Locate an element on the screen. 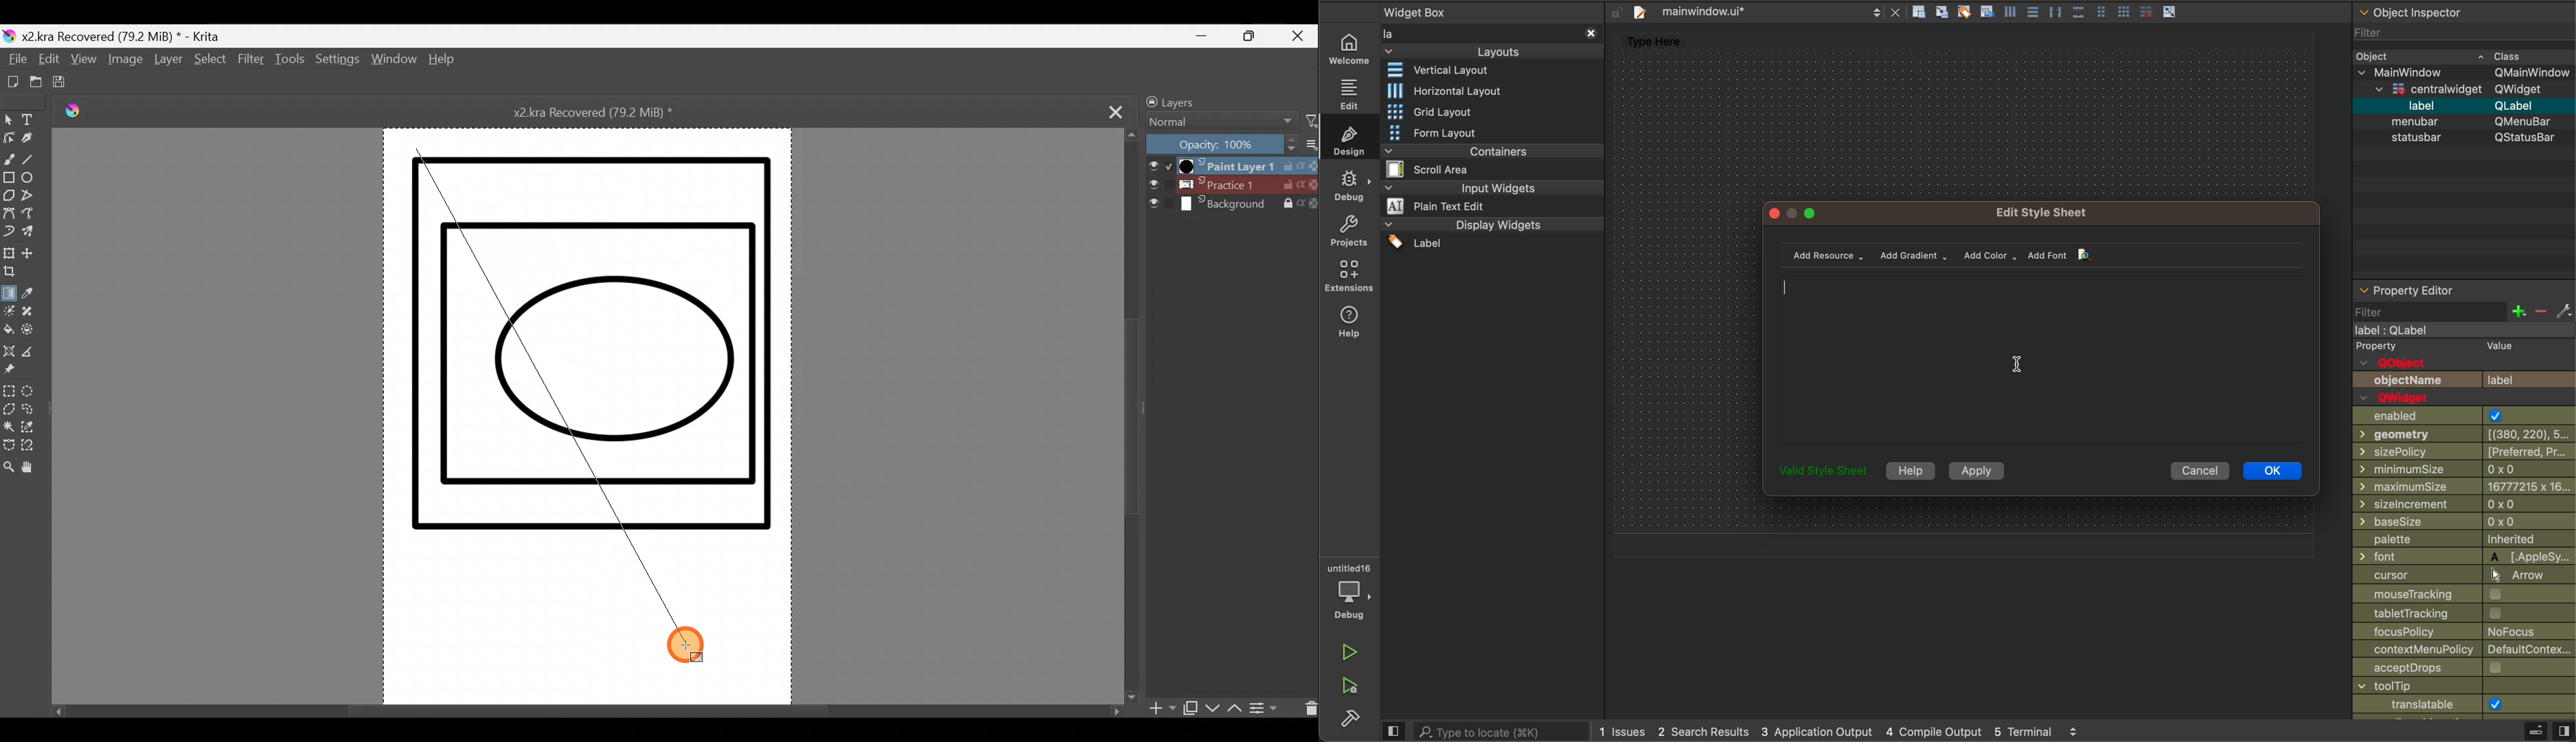   is located at coordinates (2464, 522).